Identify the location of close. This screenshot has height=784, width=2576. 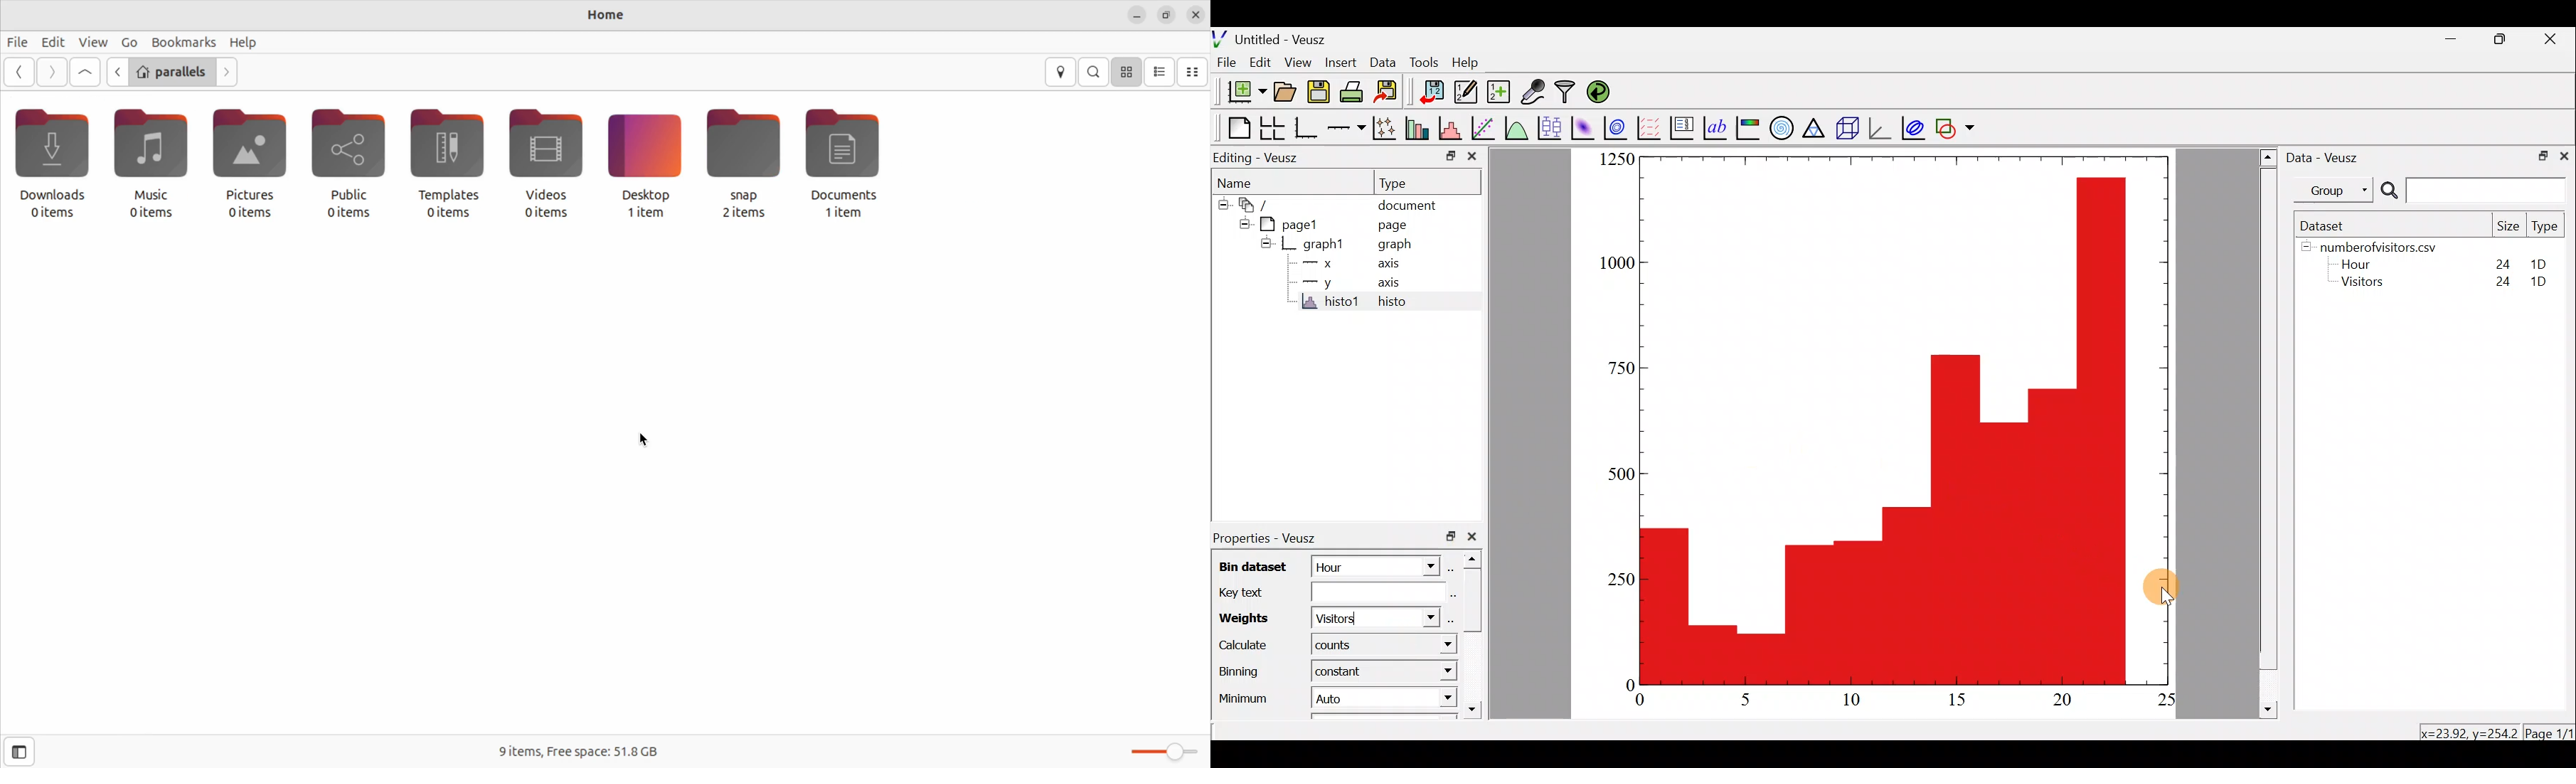
(2564, 157).